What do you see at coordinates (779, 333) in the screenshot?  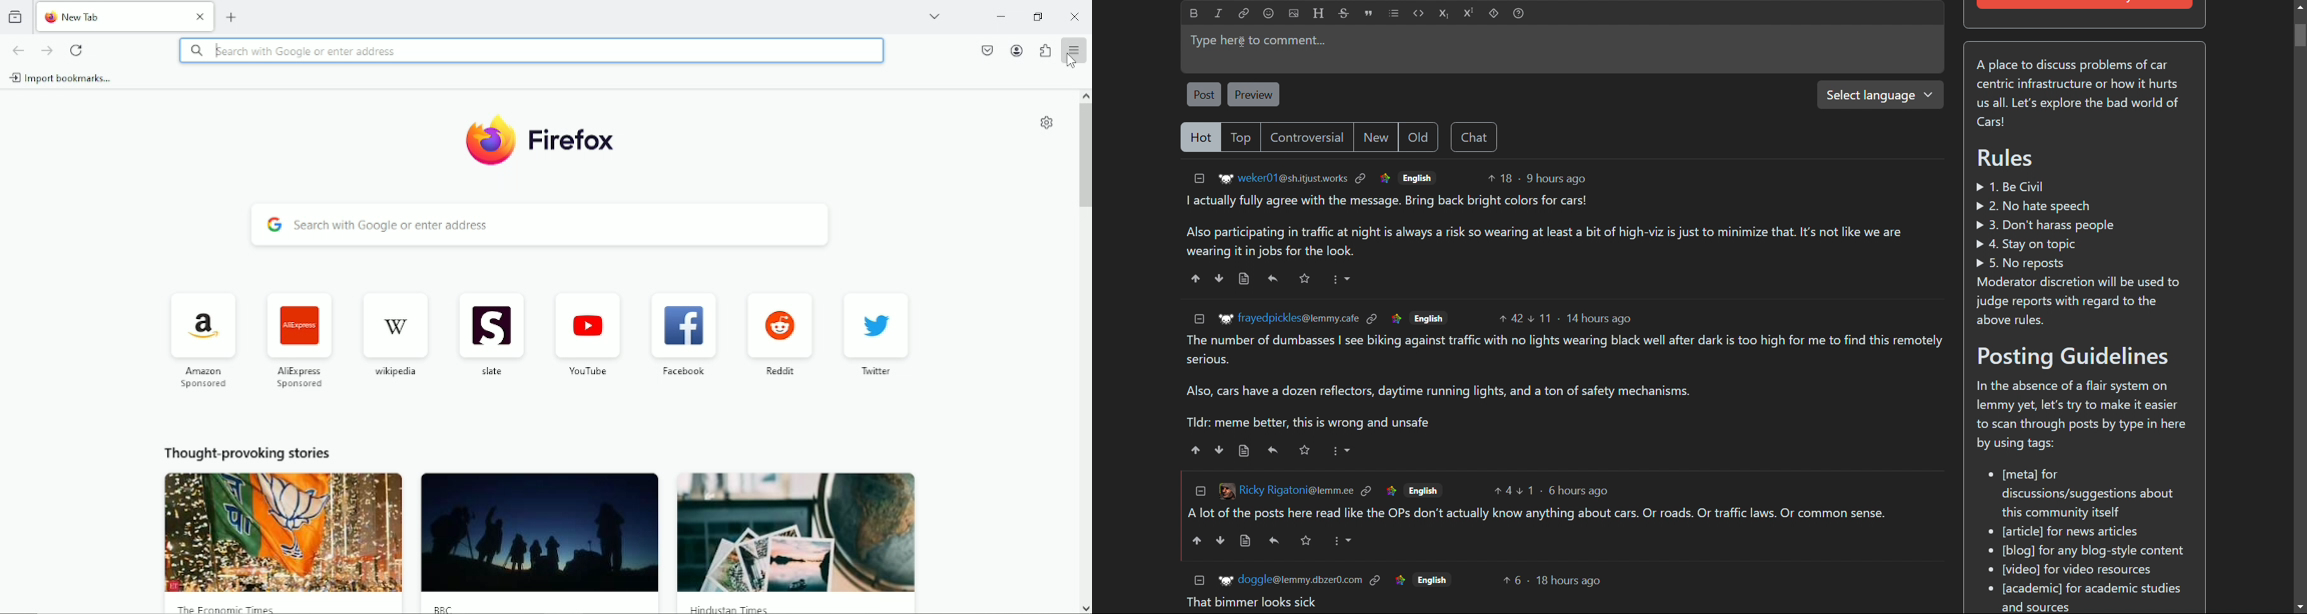 I see `reddit` at bounding box center [779, 333].